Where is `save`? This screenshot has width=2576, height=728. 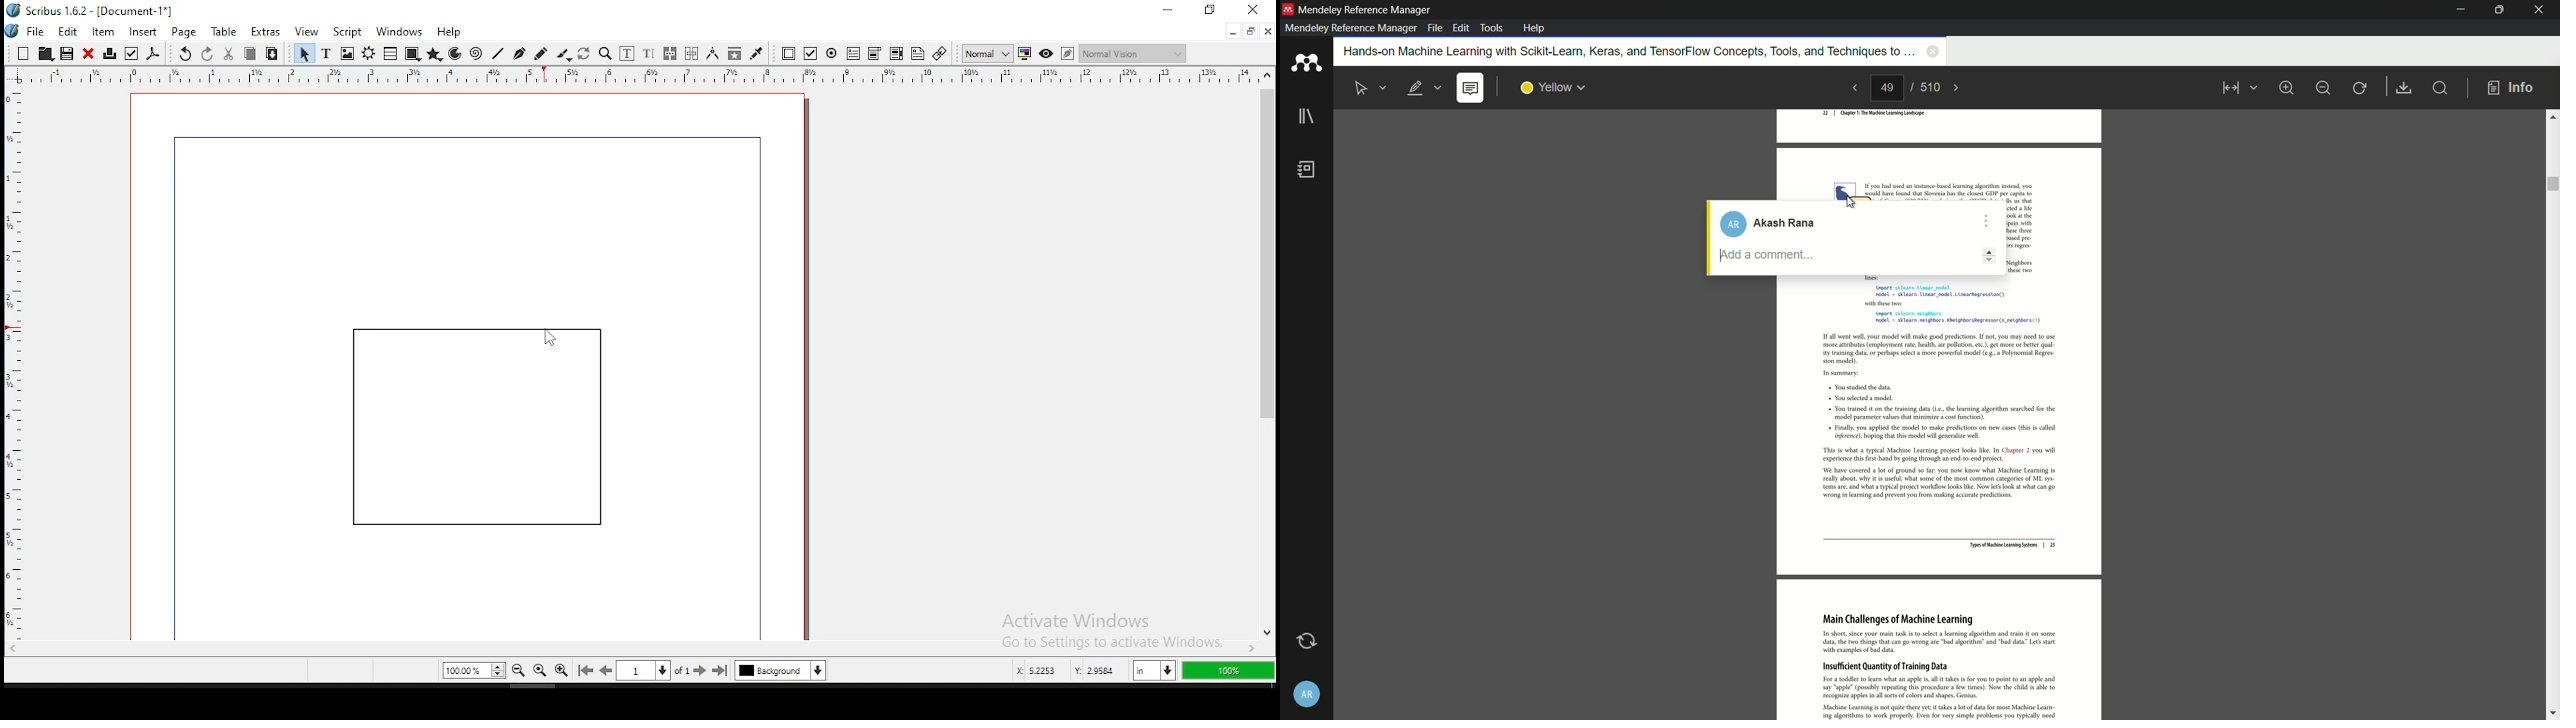 save is located at coordinates (66, 53).